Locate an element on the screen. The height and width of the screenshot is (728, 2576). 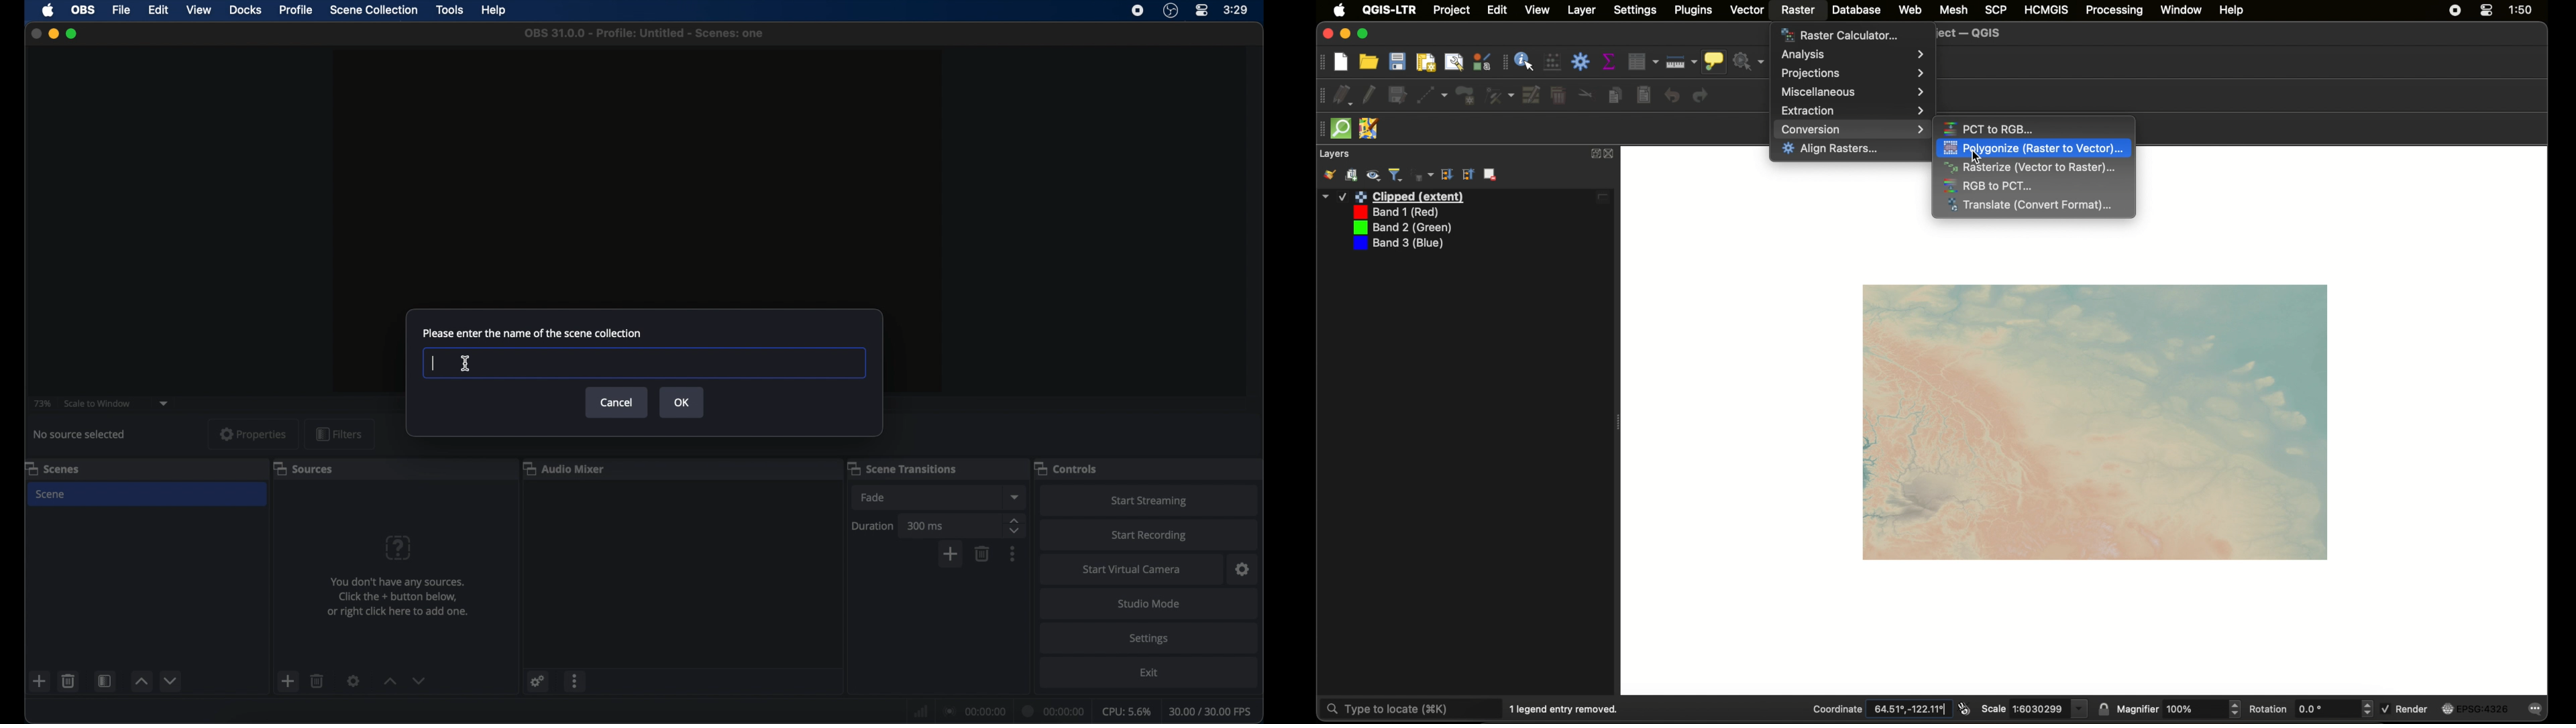
properties is located at coordinates (254, 434).